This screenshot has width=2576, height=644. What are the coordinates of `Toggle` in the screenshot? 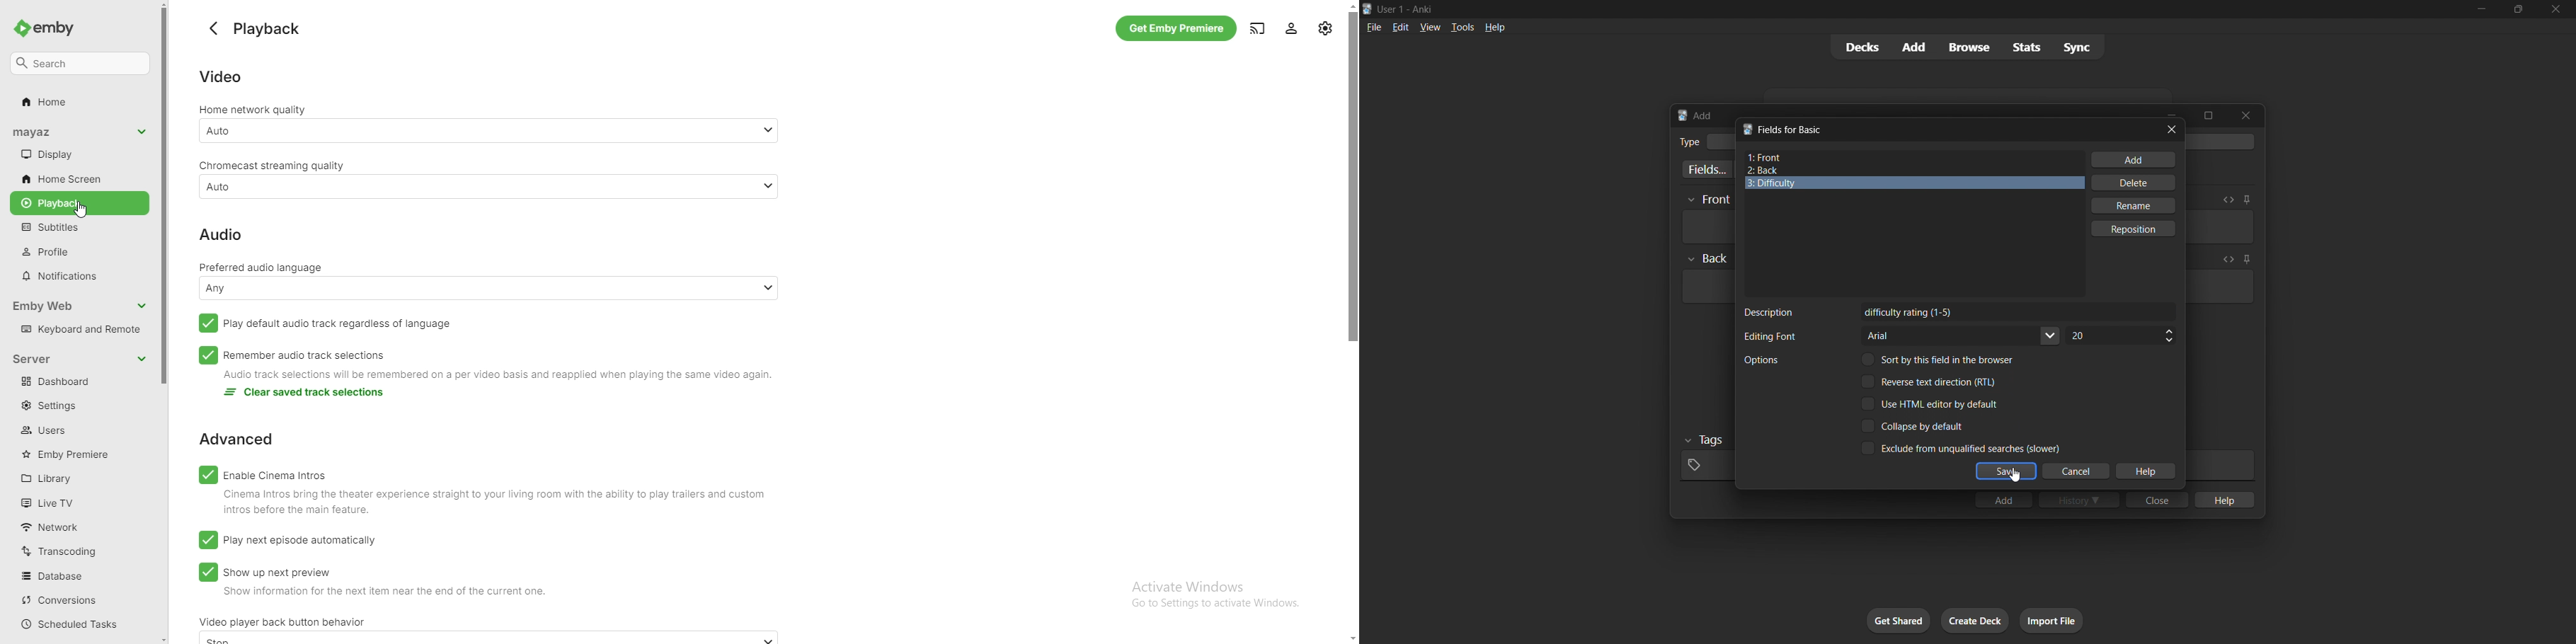 It's located at (1960, 448).